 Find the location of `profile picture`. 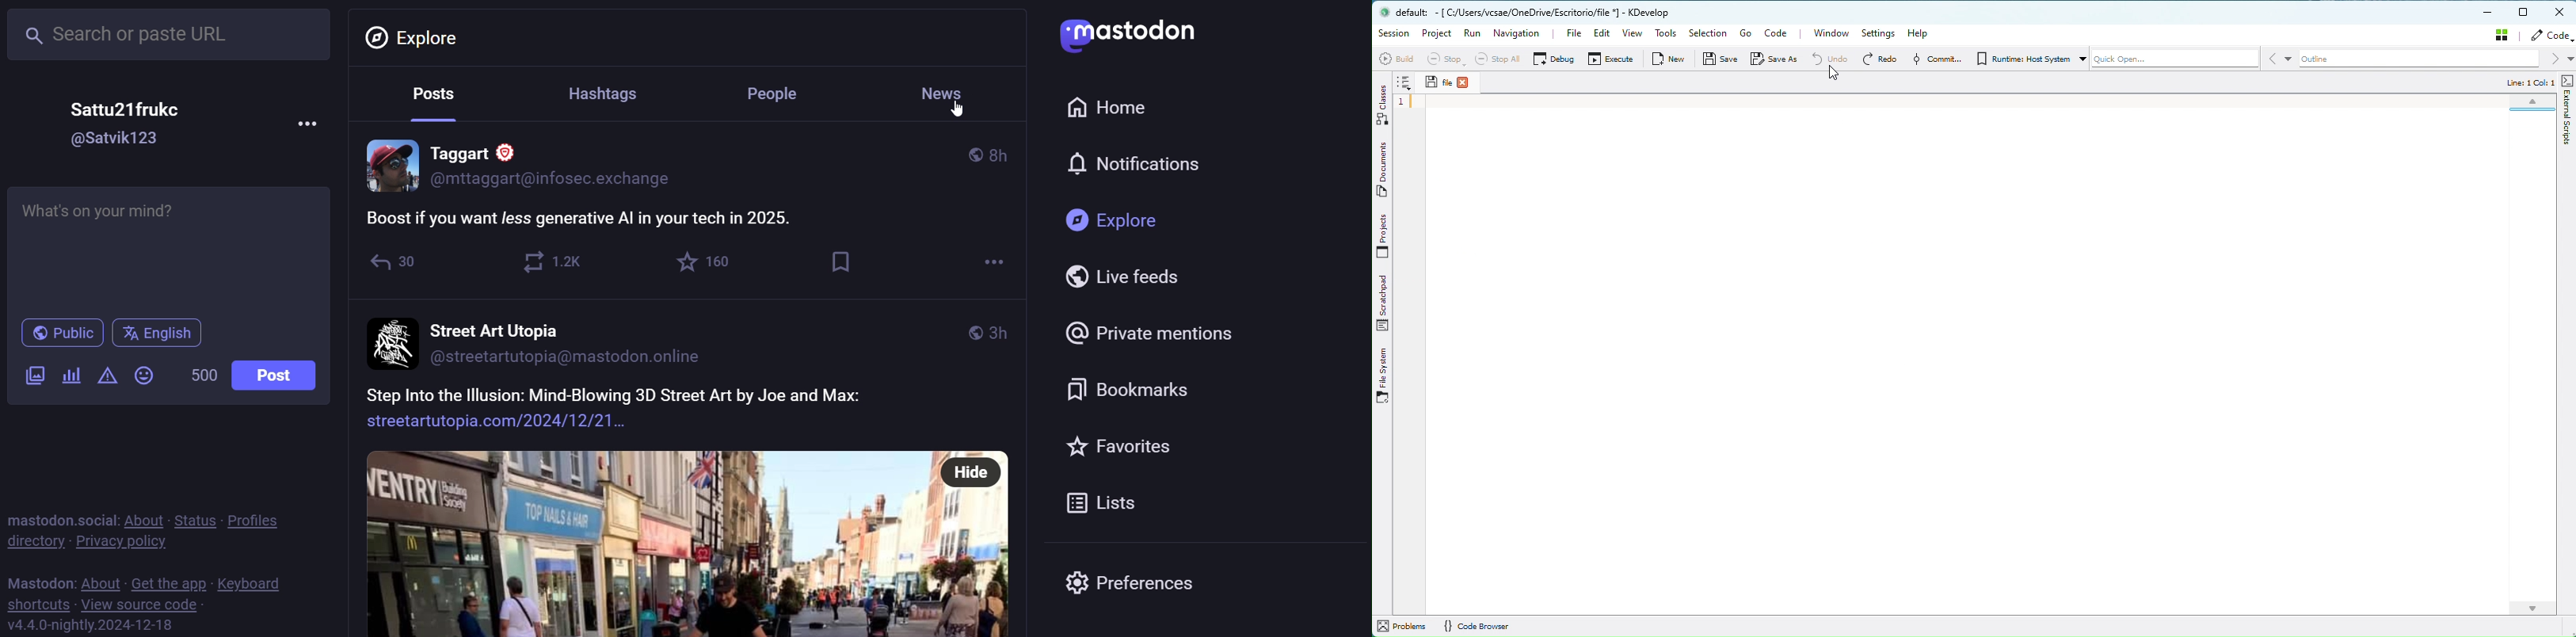

profile picture is located at coordinates (390, 341).